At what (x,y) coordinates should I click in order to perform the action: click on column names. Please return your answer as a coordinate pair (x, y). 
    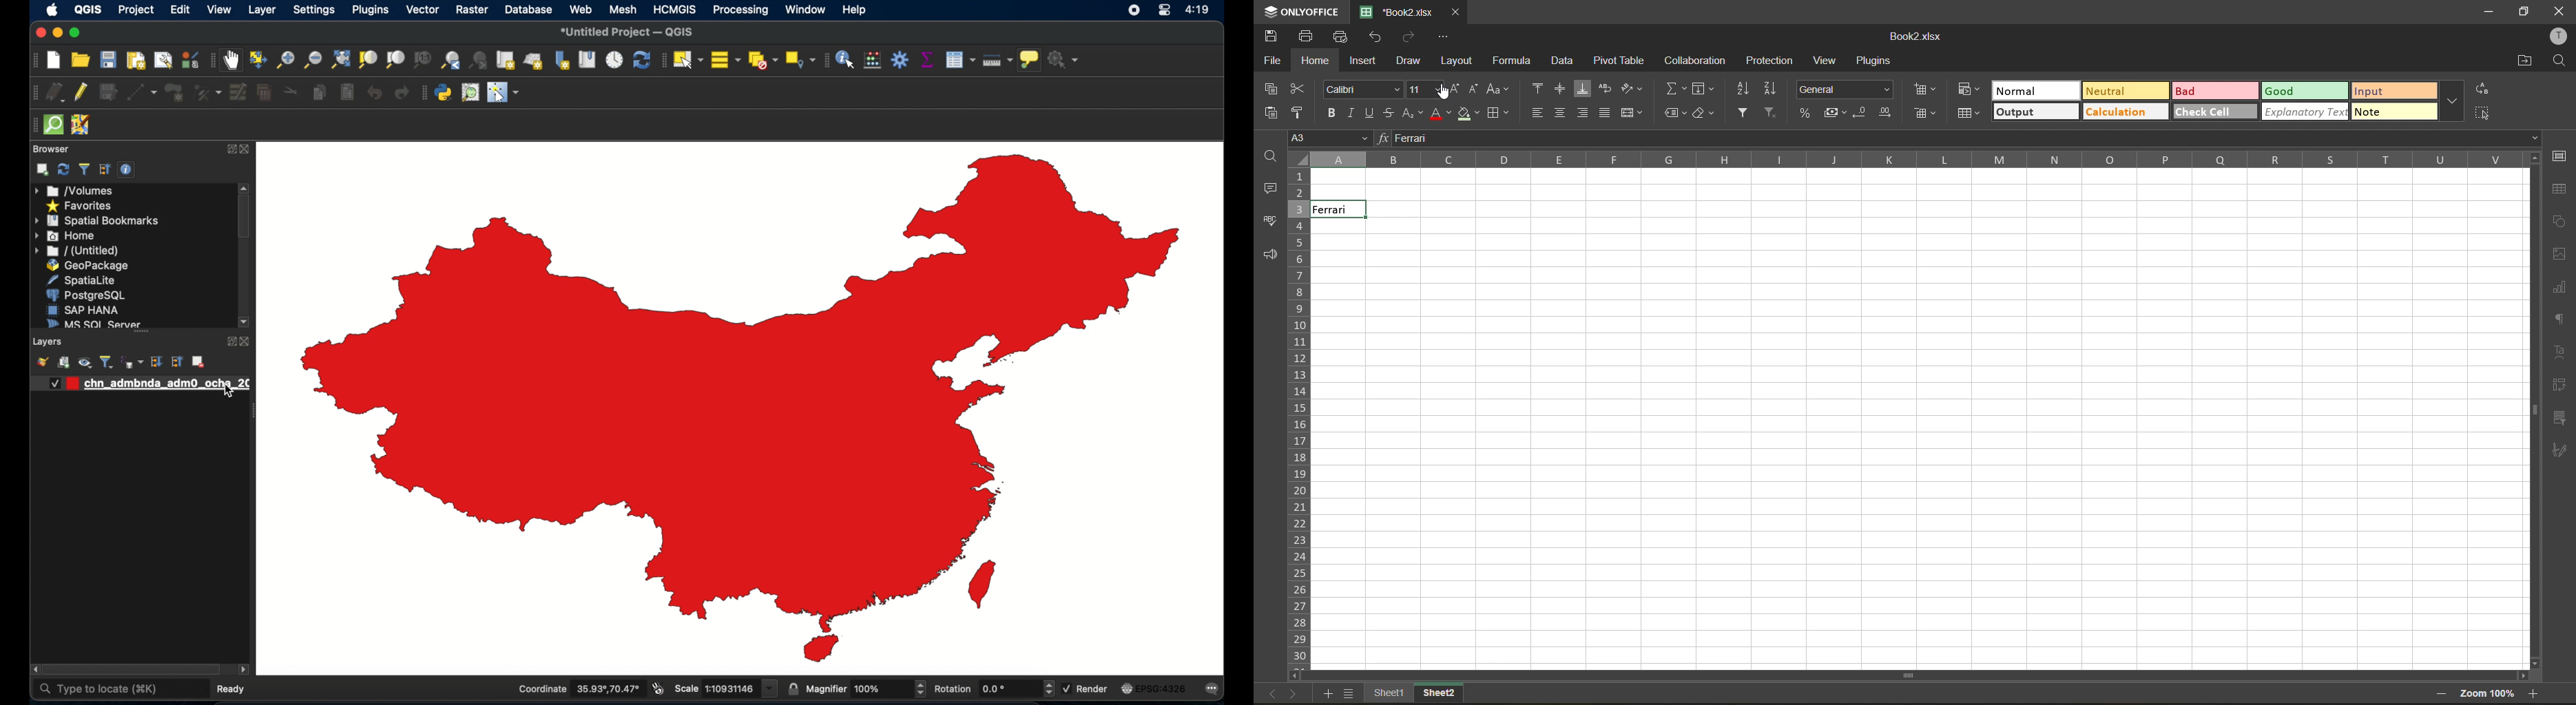
    Looking at the image, I should click on (1926, 160).